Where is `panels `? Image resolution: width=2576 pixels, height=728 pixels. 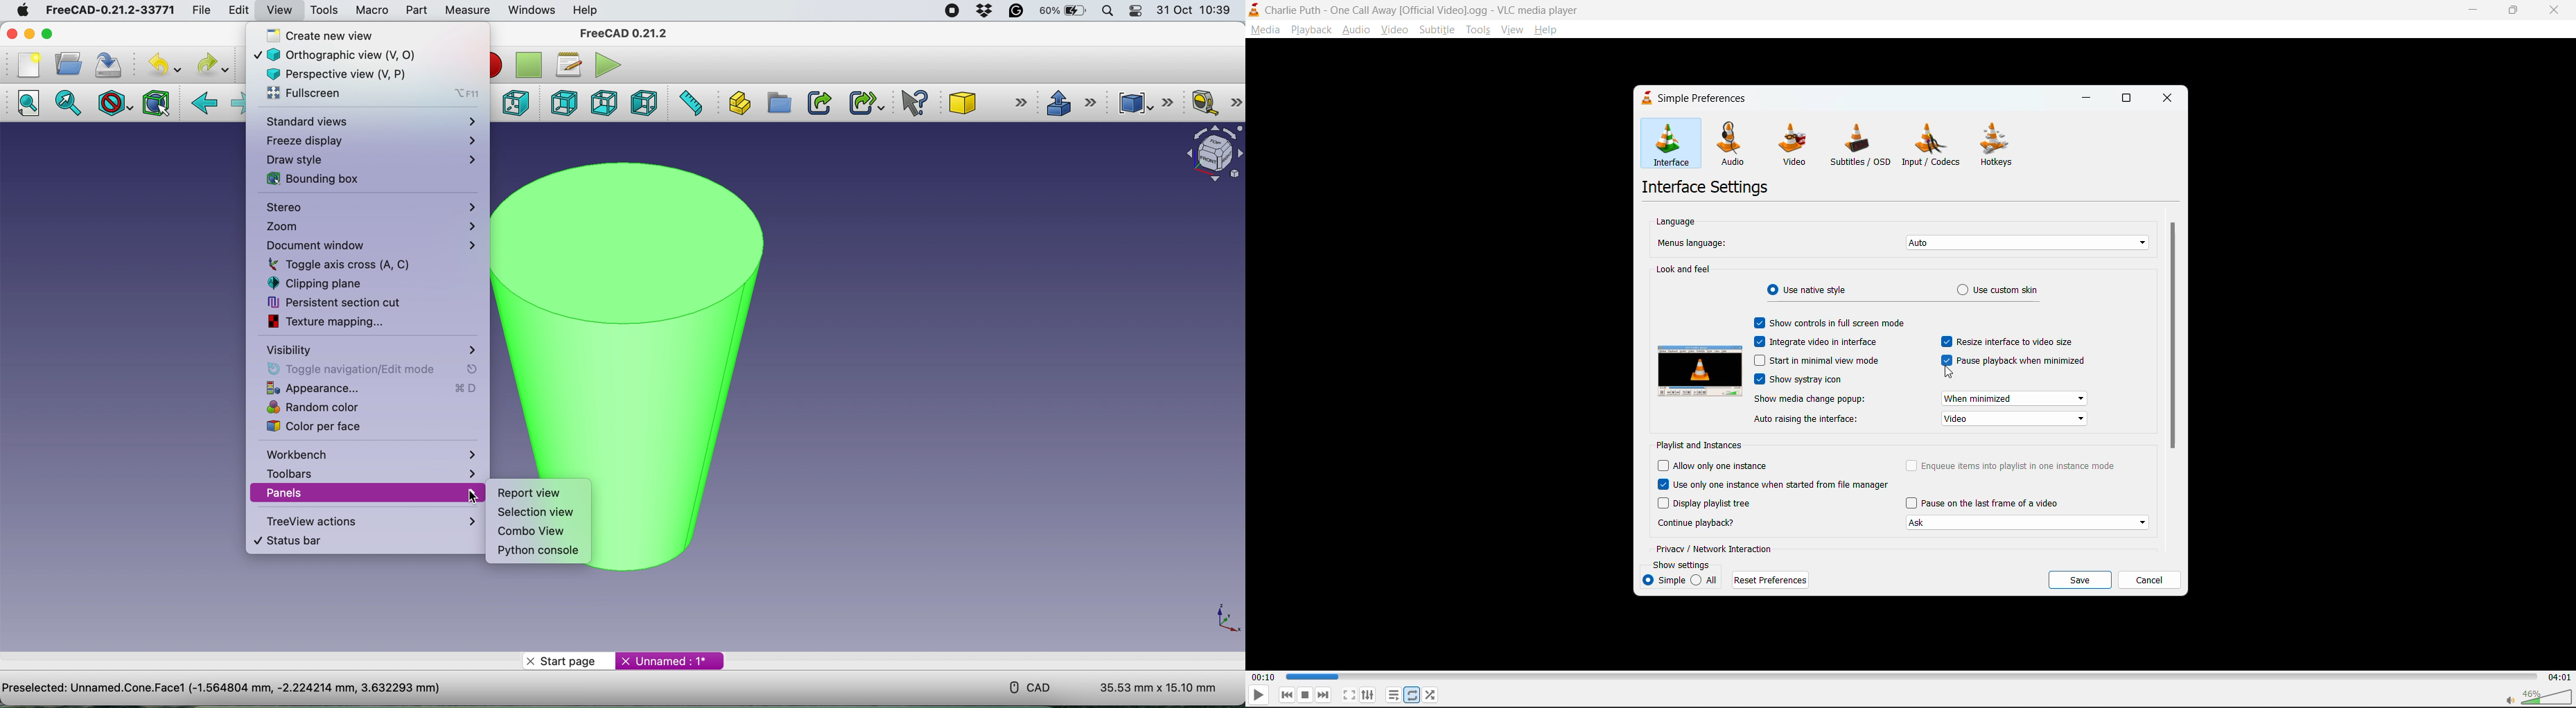
panels  is located at coordinates (363, 493).